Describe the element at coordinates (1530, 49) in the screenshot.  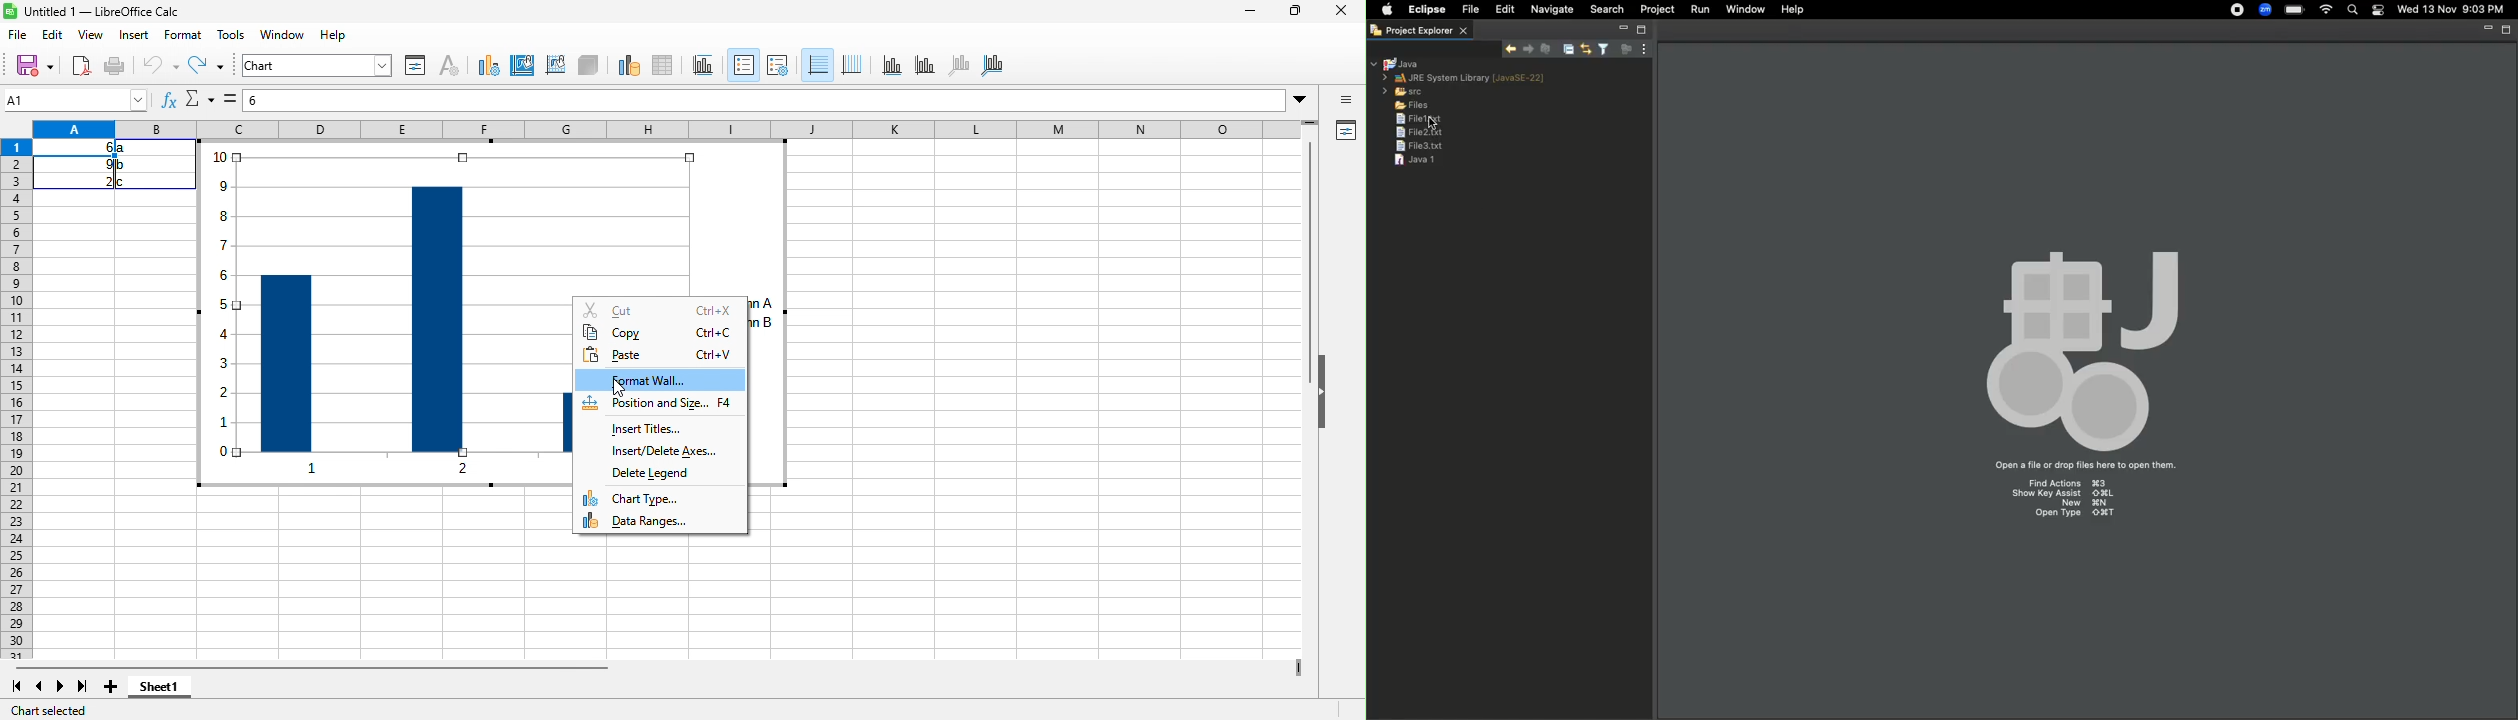
I see `Show previous match` at that location.